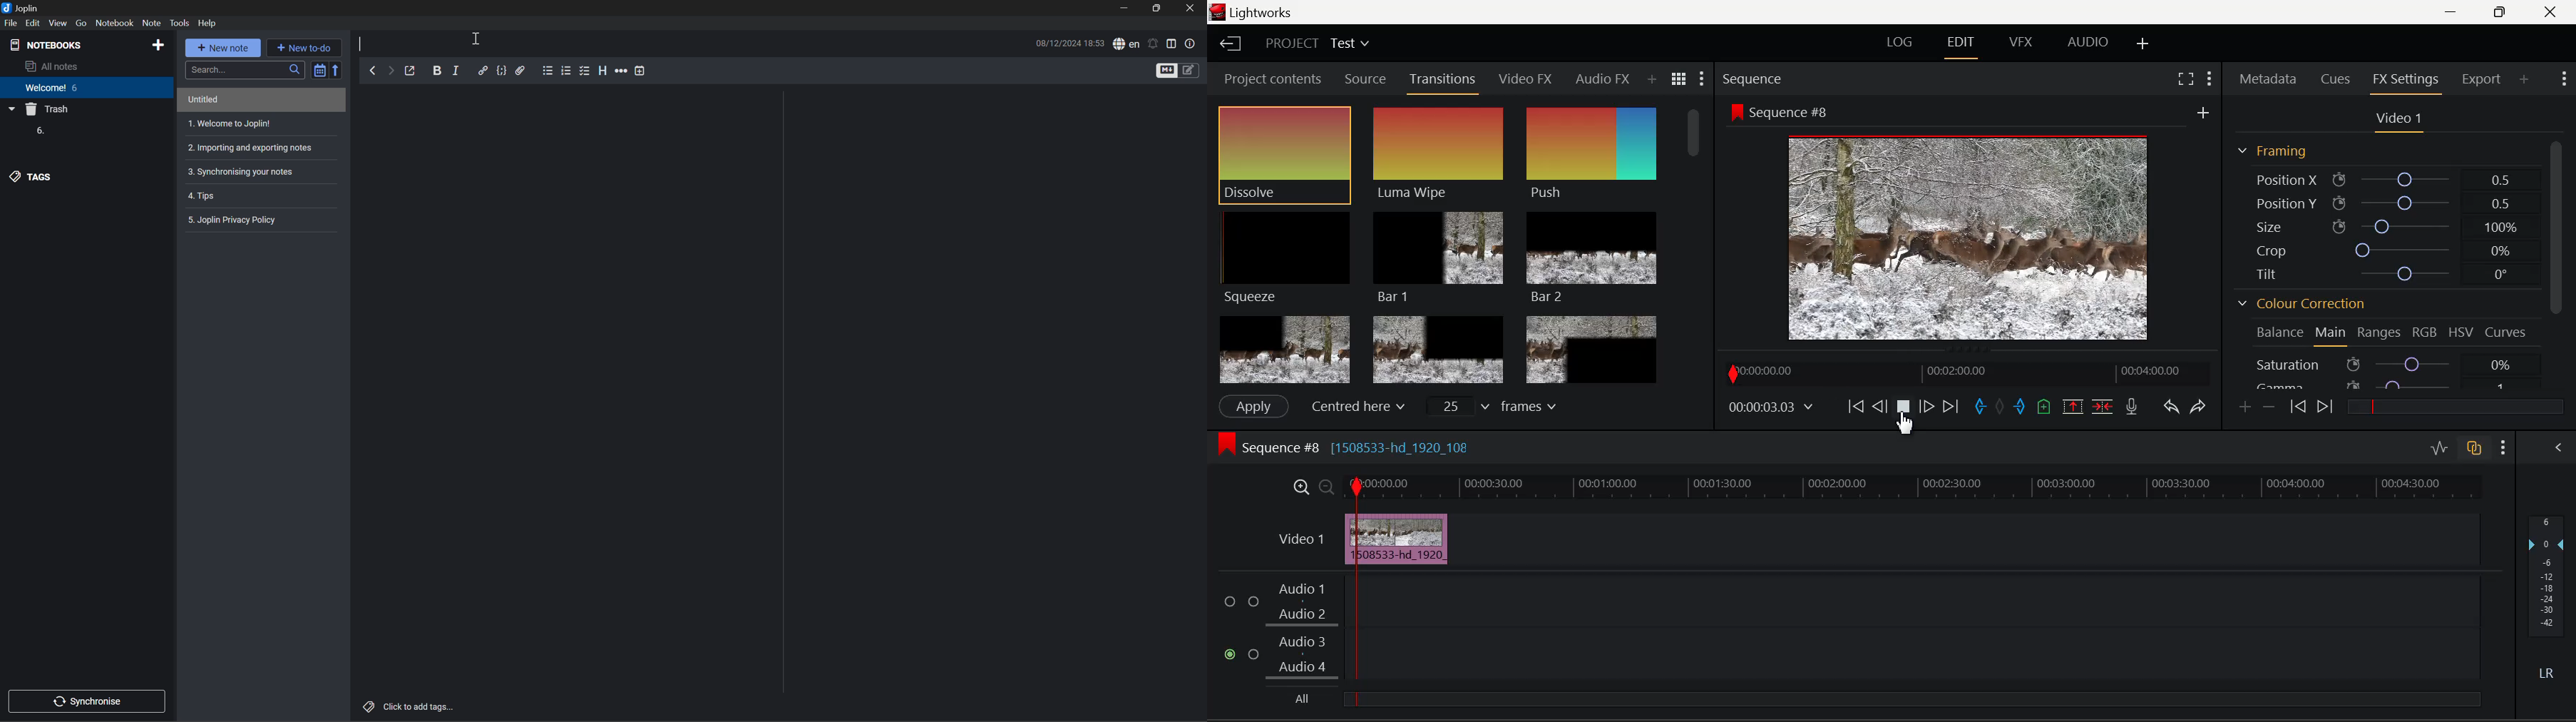 This screenshot has height=728, width=2576. What do you see at coordinates (501, 70) in the screenshot?
I see `Code block` at bounding box center [501, 70].